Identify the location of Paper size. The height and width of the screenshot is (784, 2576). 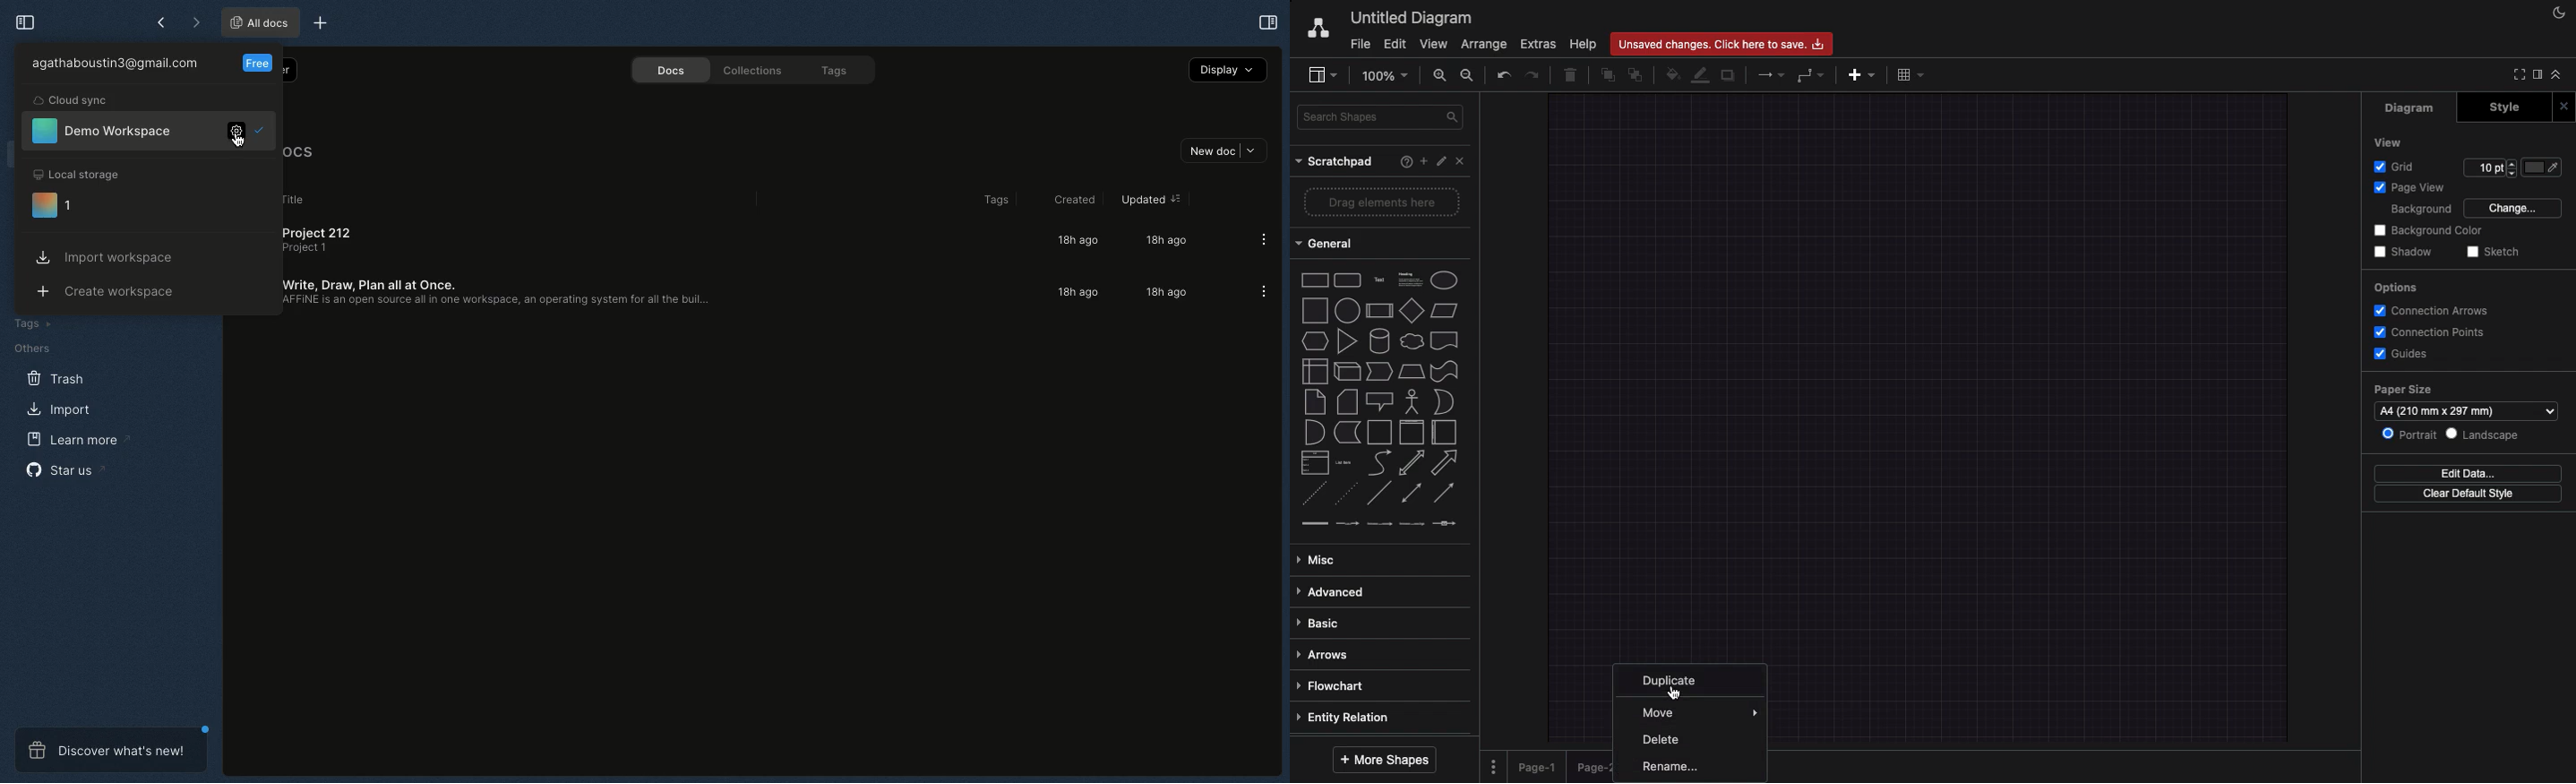
(2406, 390).